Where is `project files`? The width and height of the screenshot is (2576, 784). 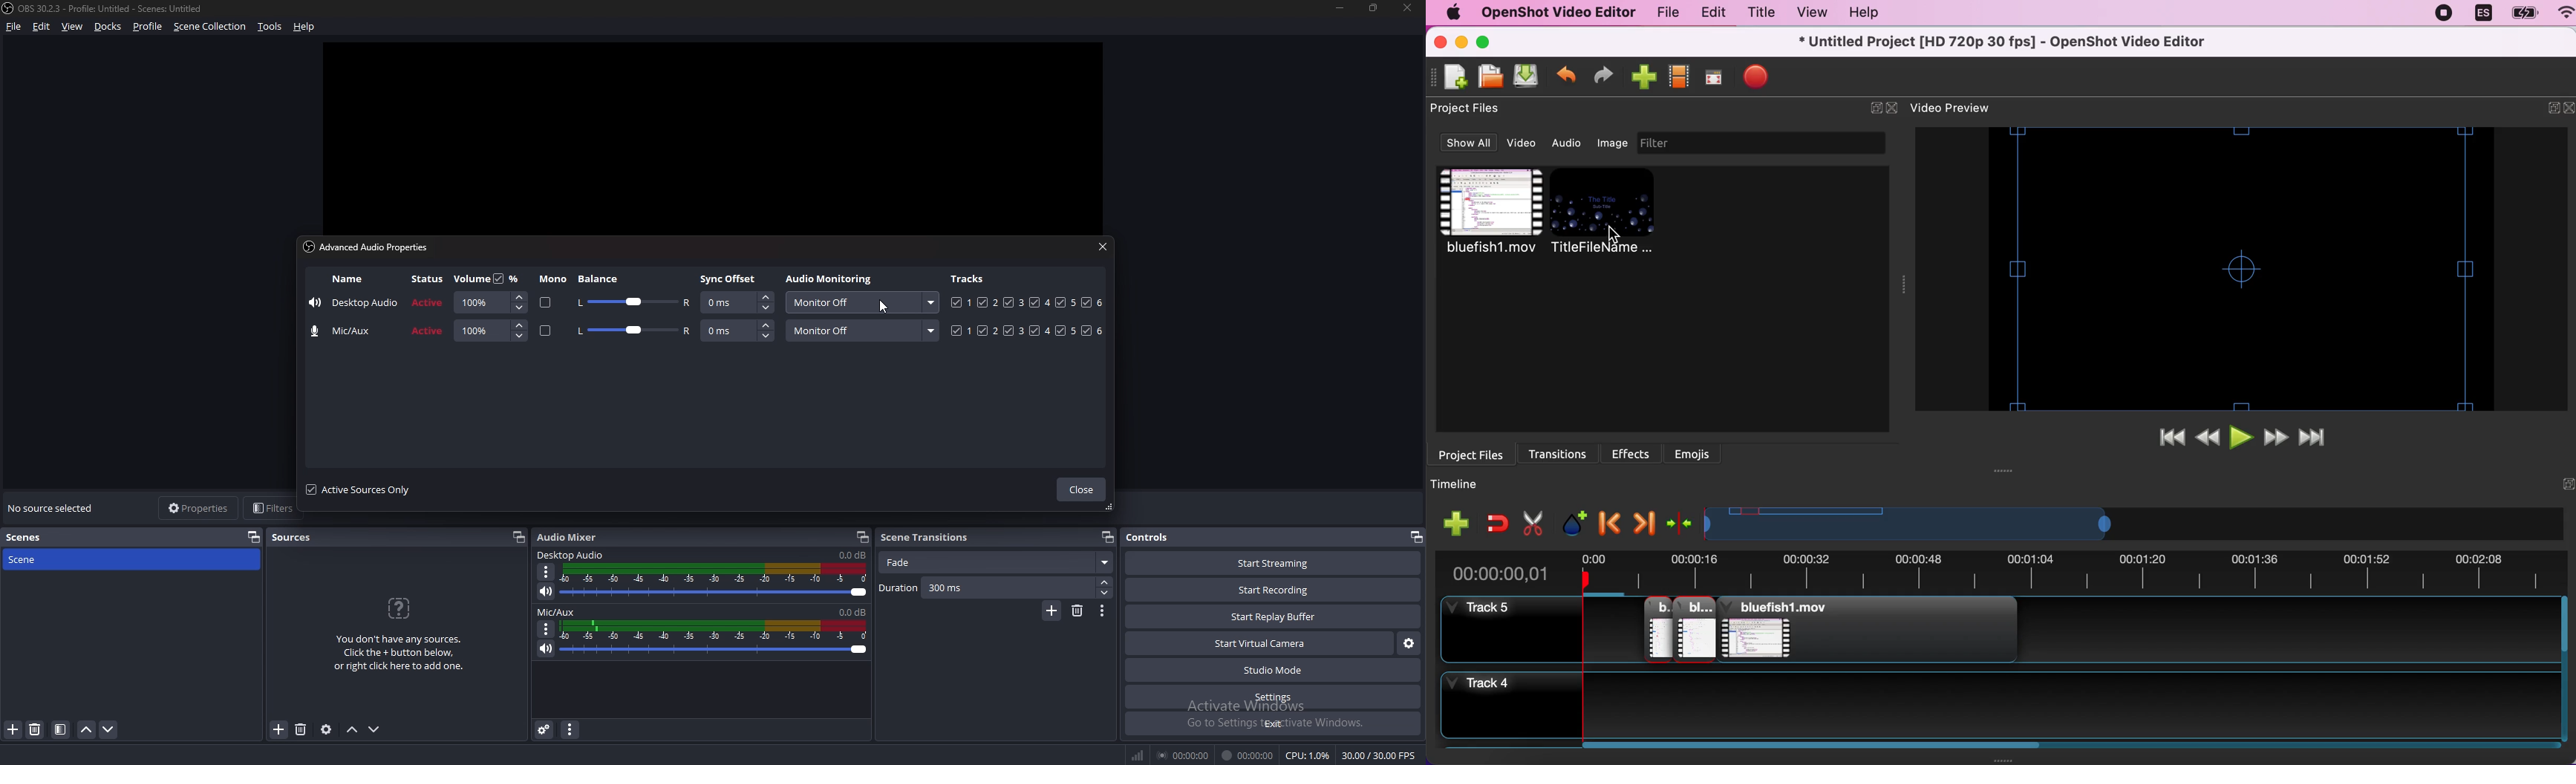
project files is located at coordinates (1475, 453).